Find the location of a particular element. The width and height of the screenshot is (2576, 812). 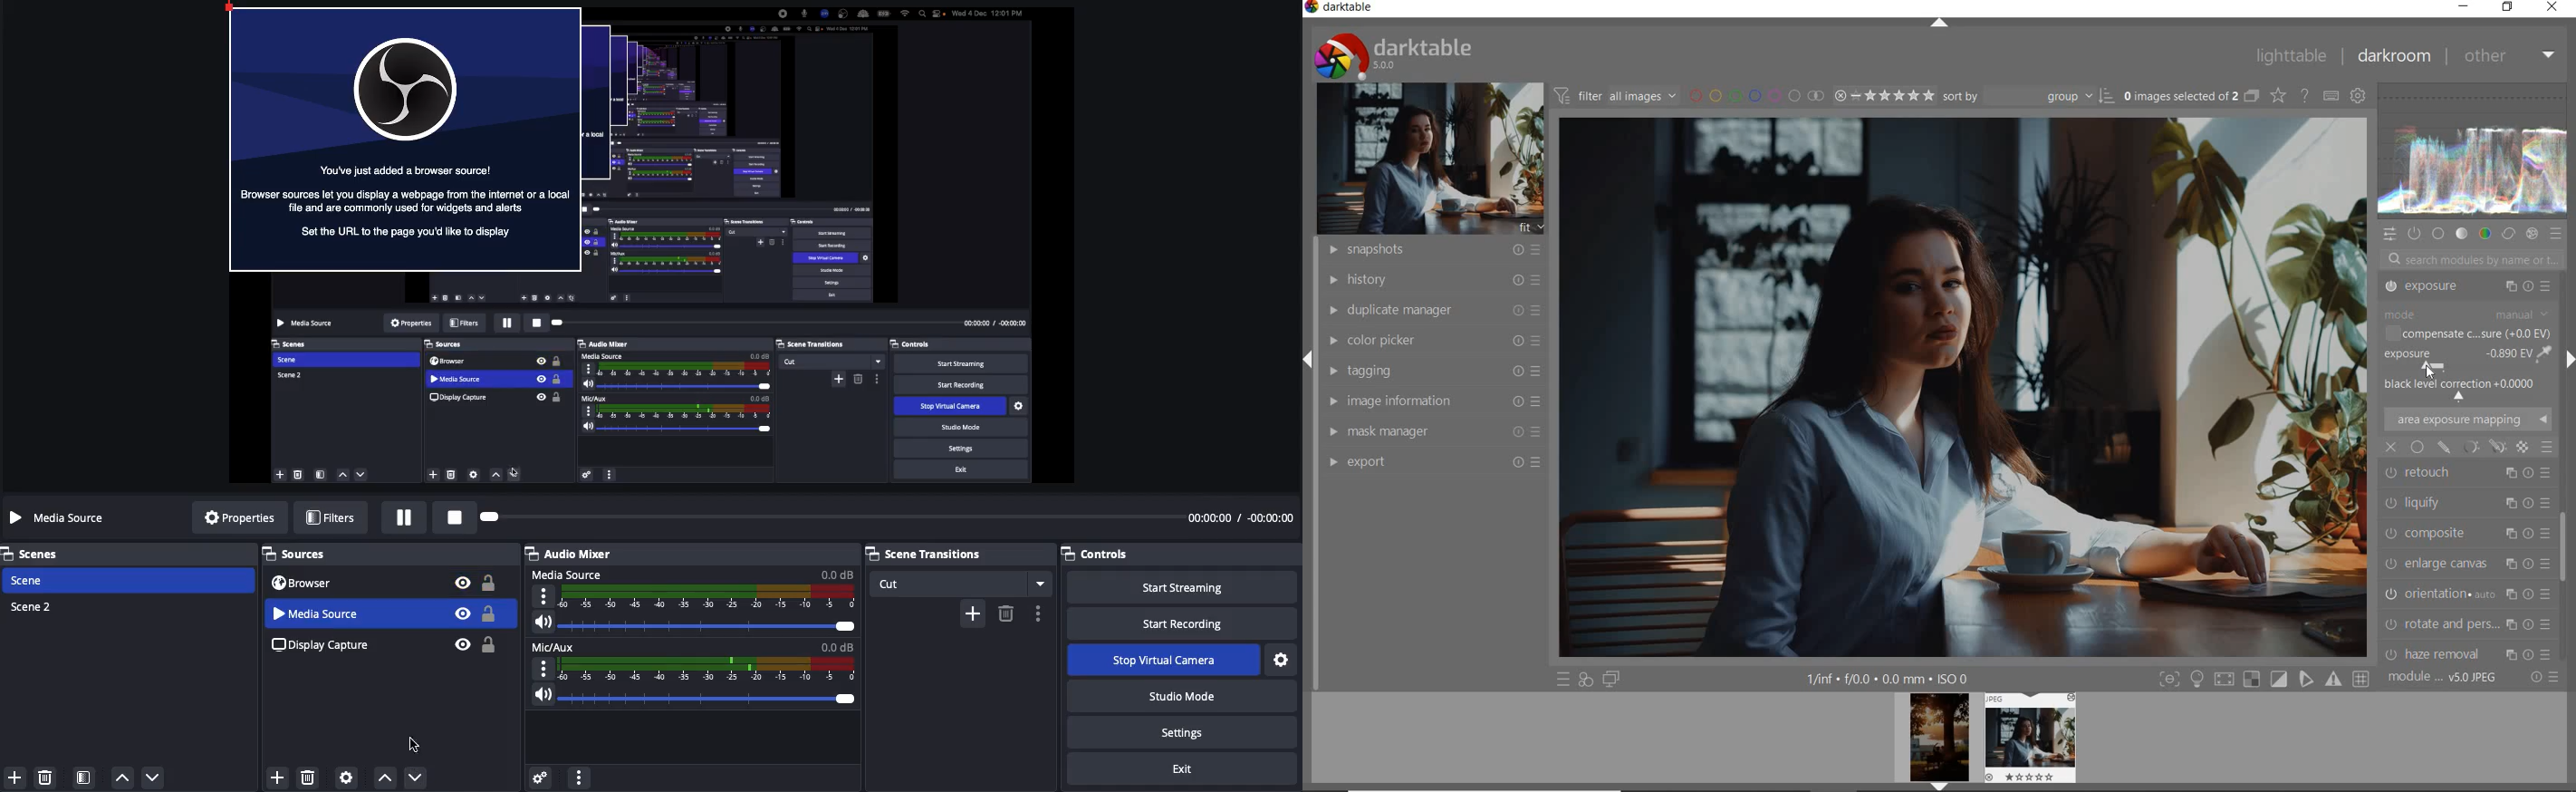

cursor position is located at coordinates (2441, 369).